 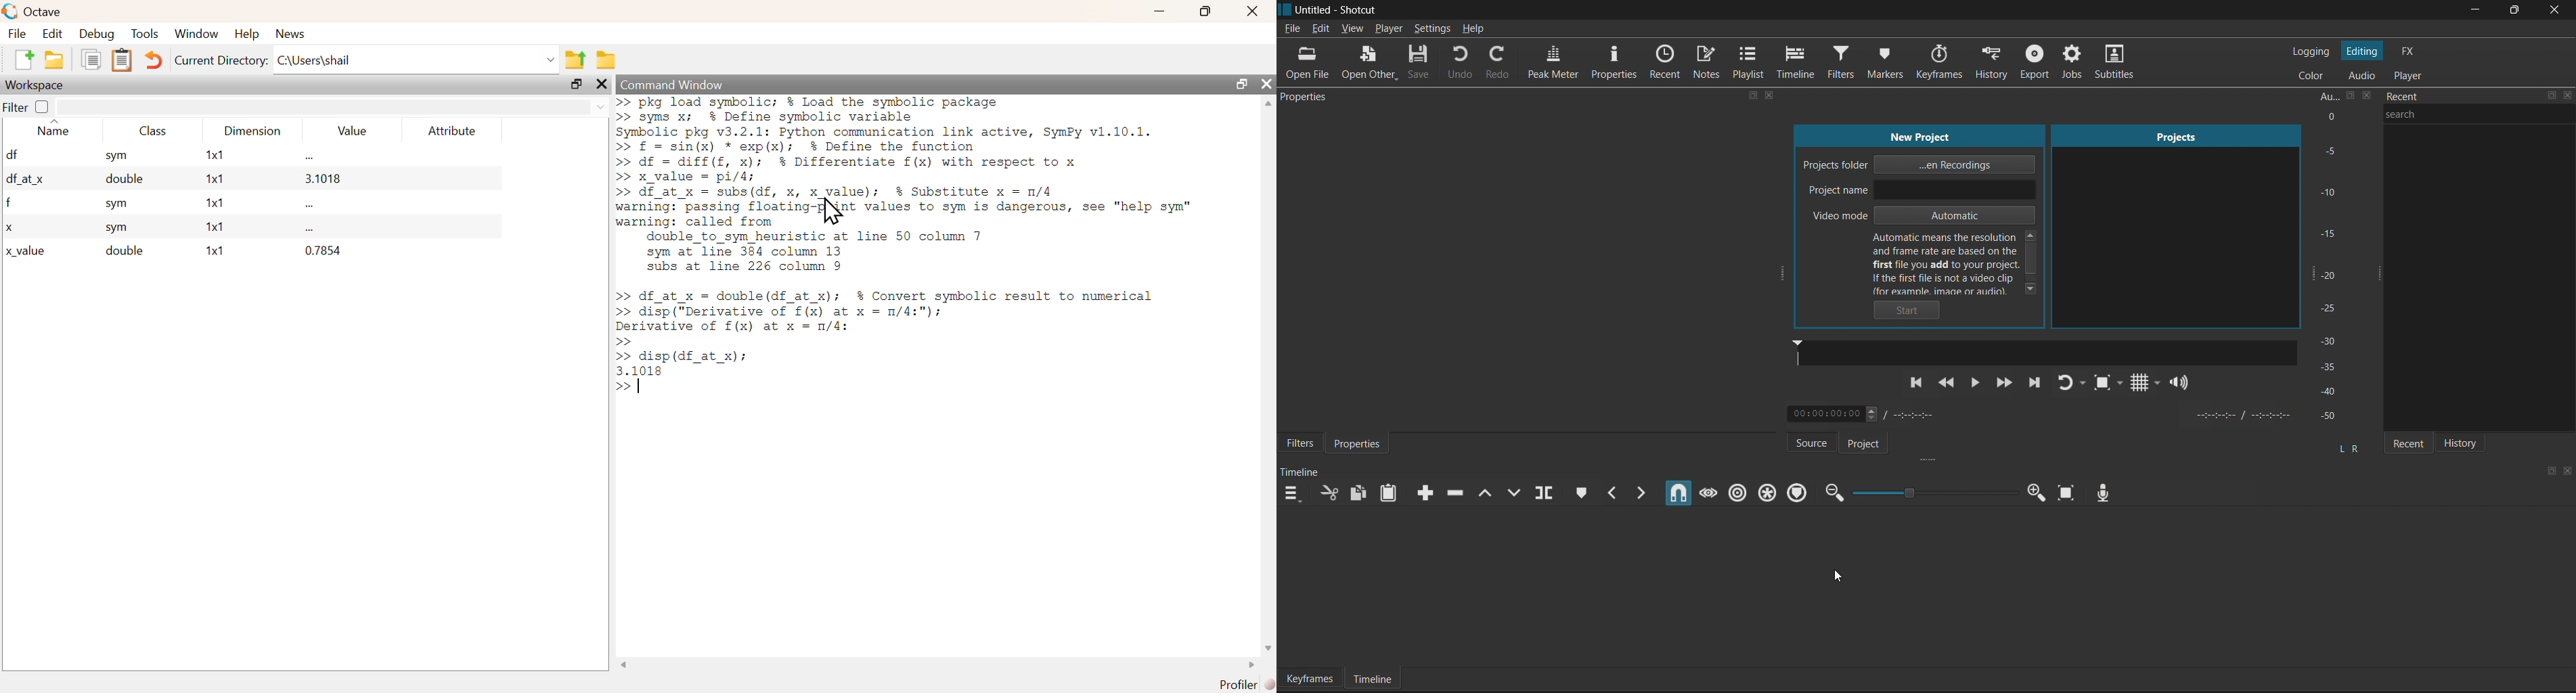 I want to click on help text, so click(x=1959, y=262).